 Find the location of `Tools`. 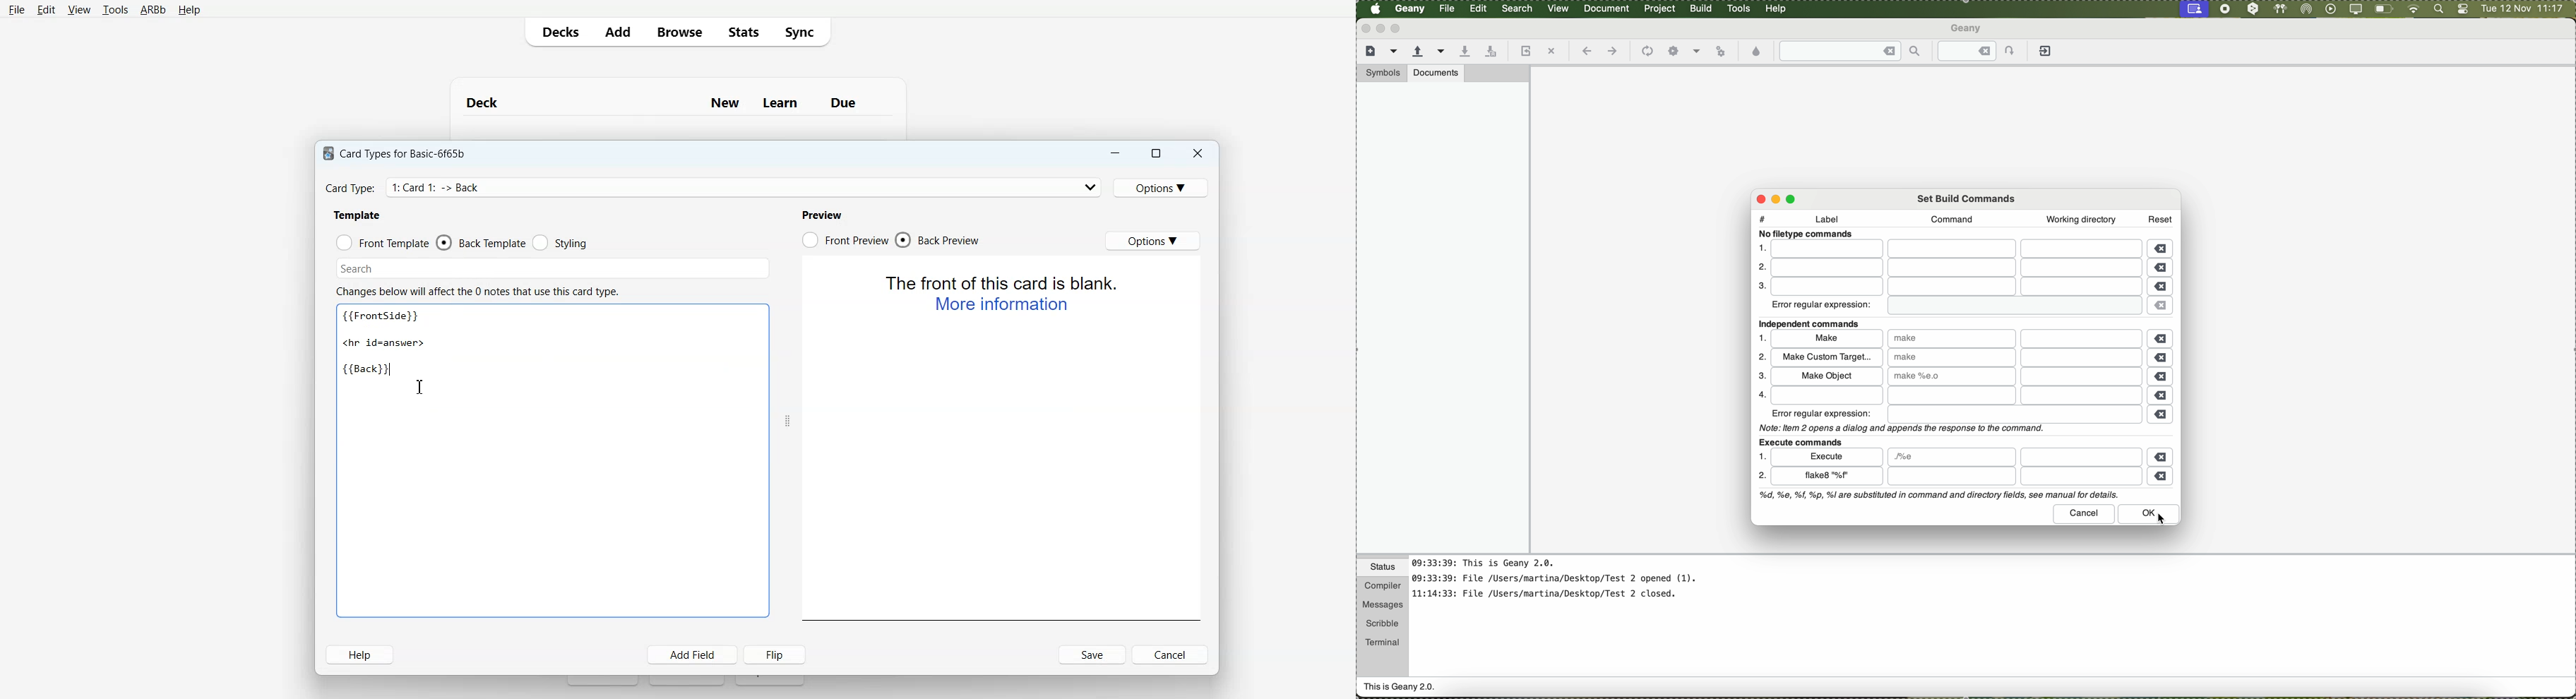

Tools is located at coordinates (115, 10).